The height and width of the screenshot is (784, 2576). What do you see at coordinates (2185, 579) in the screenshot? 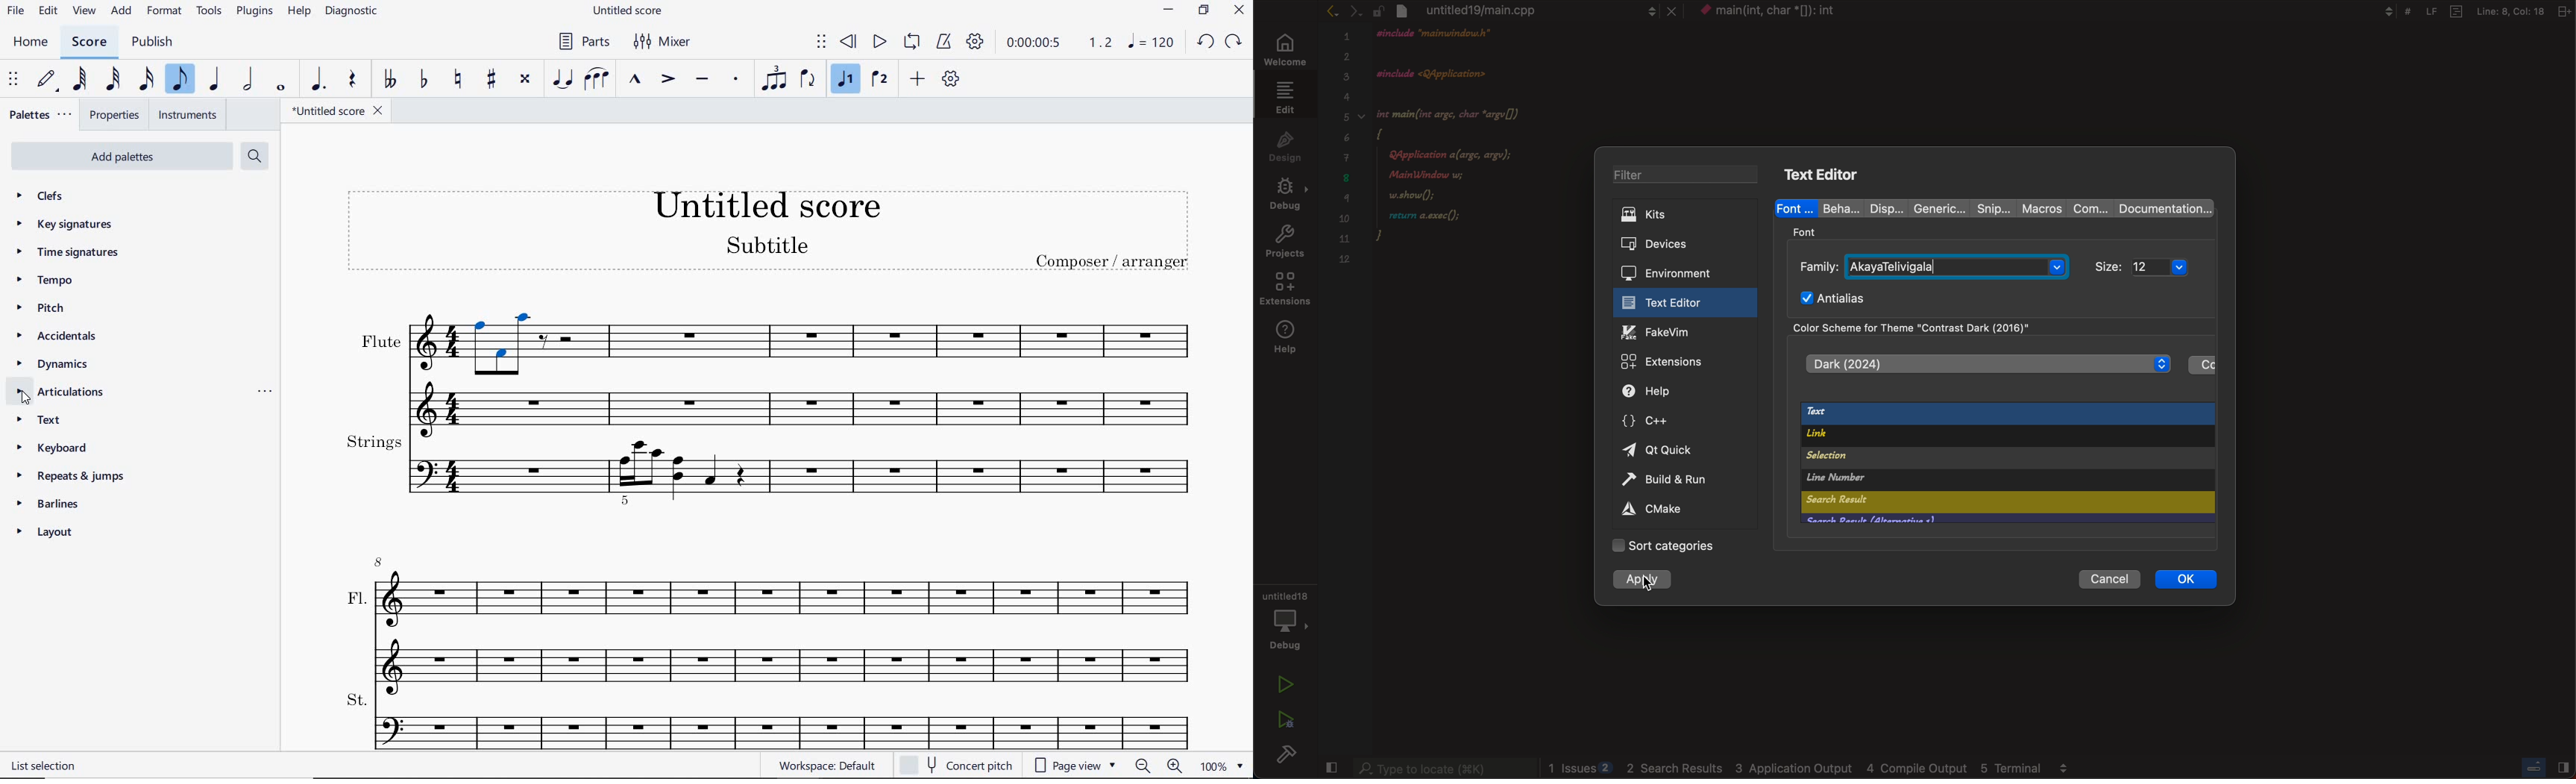
I see `ok` at bounding box center [2185, 579].